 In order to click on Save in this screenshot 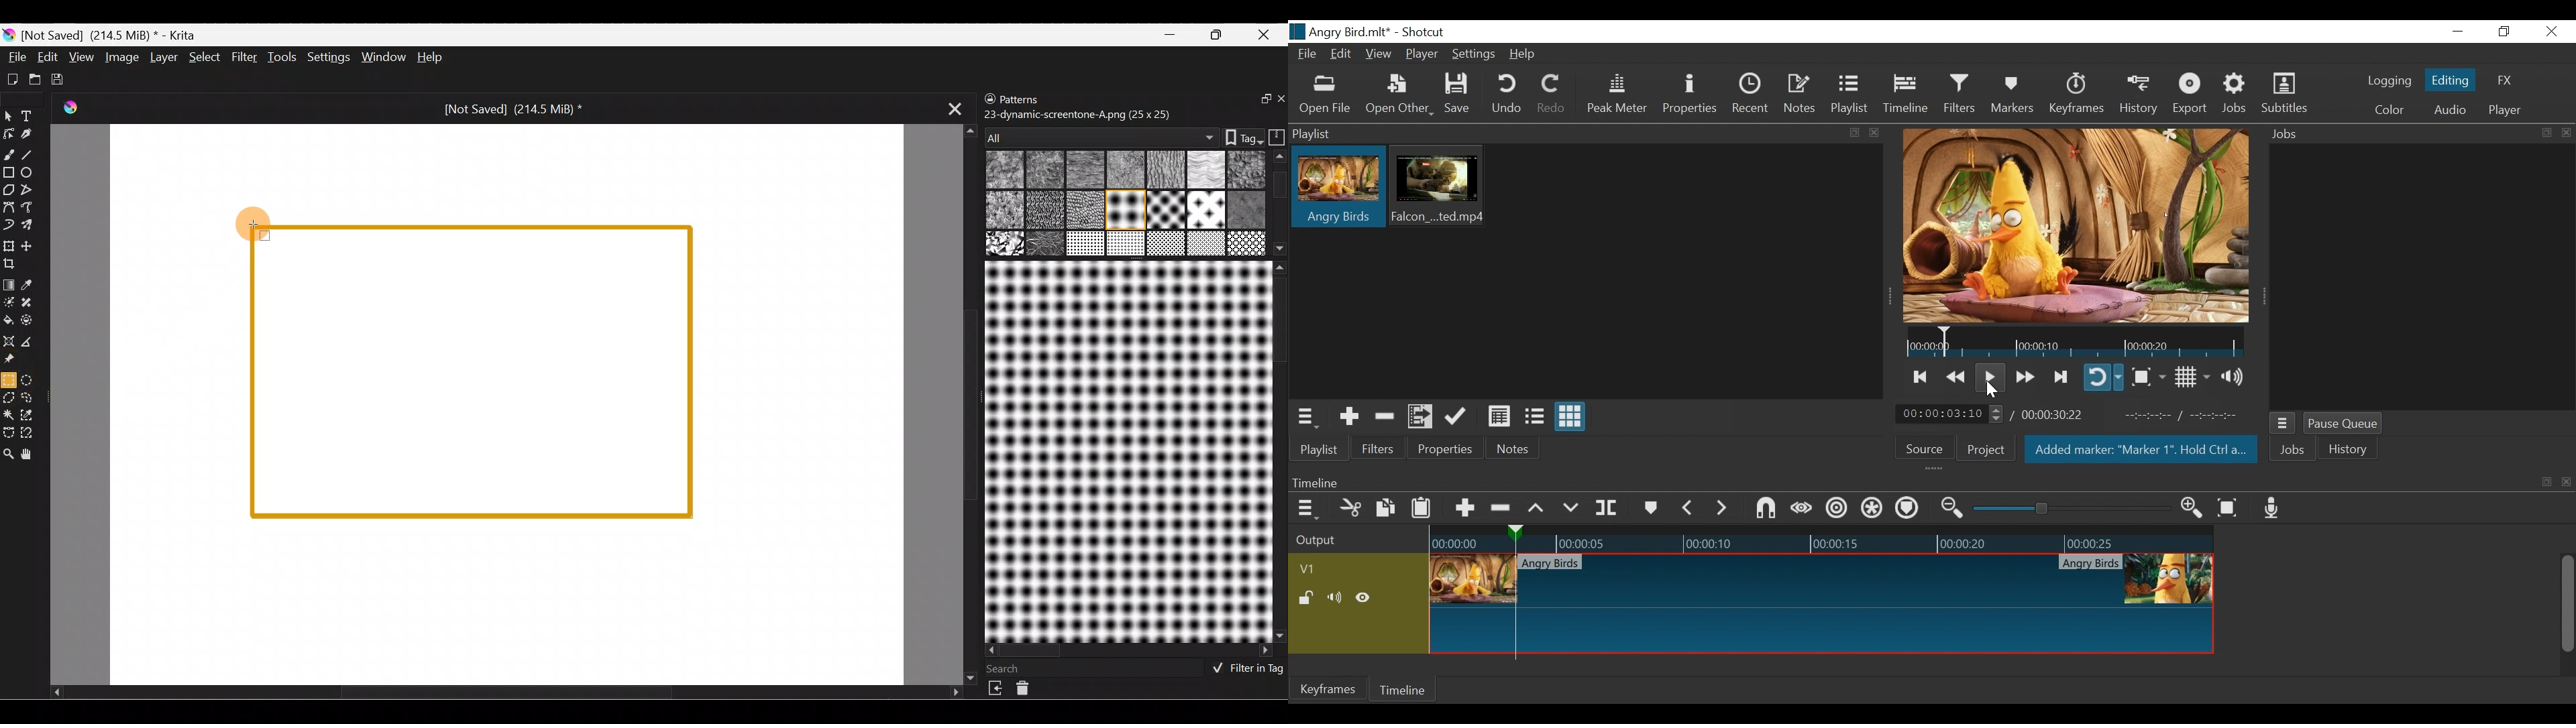, I will do `click(1462, 96)`.